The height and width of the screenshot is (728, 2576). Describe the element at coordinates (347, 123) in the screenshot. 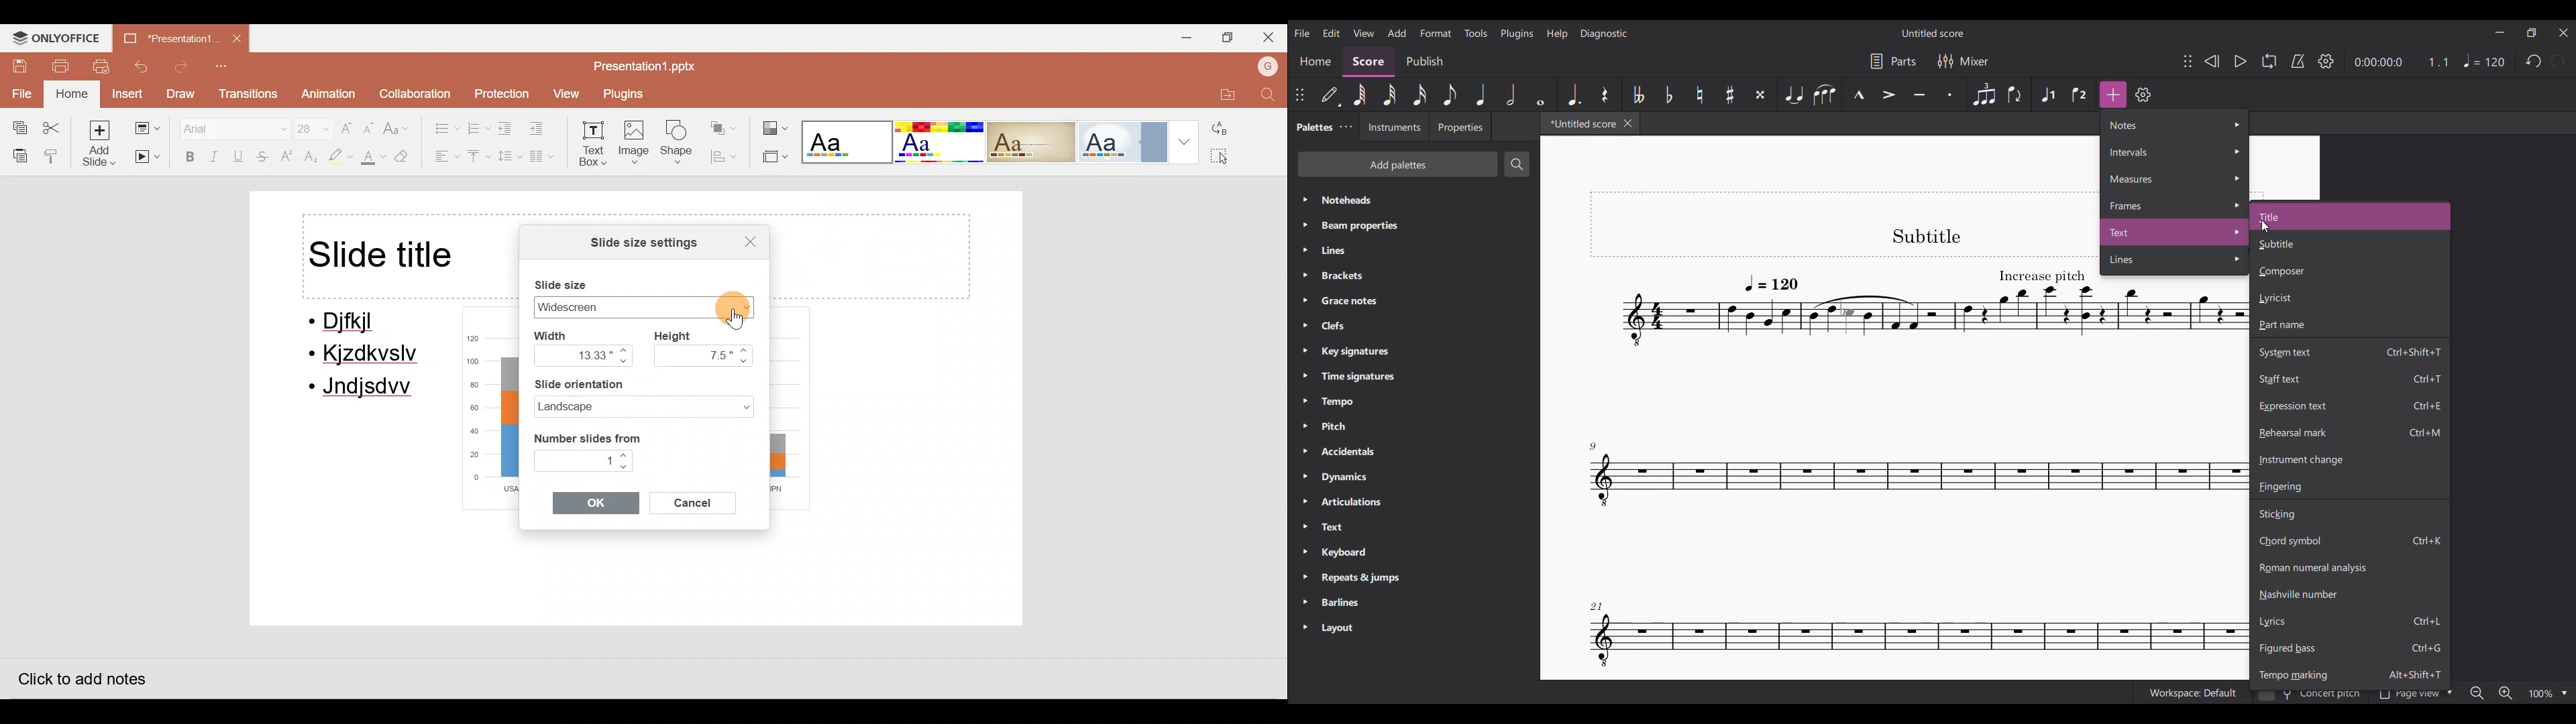

I see `Increase font size` at that location.